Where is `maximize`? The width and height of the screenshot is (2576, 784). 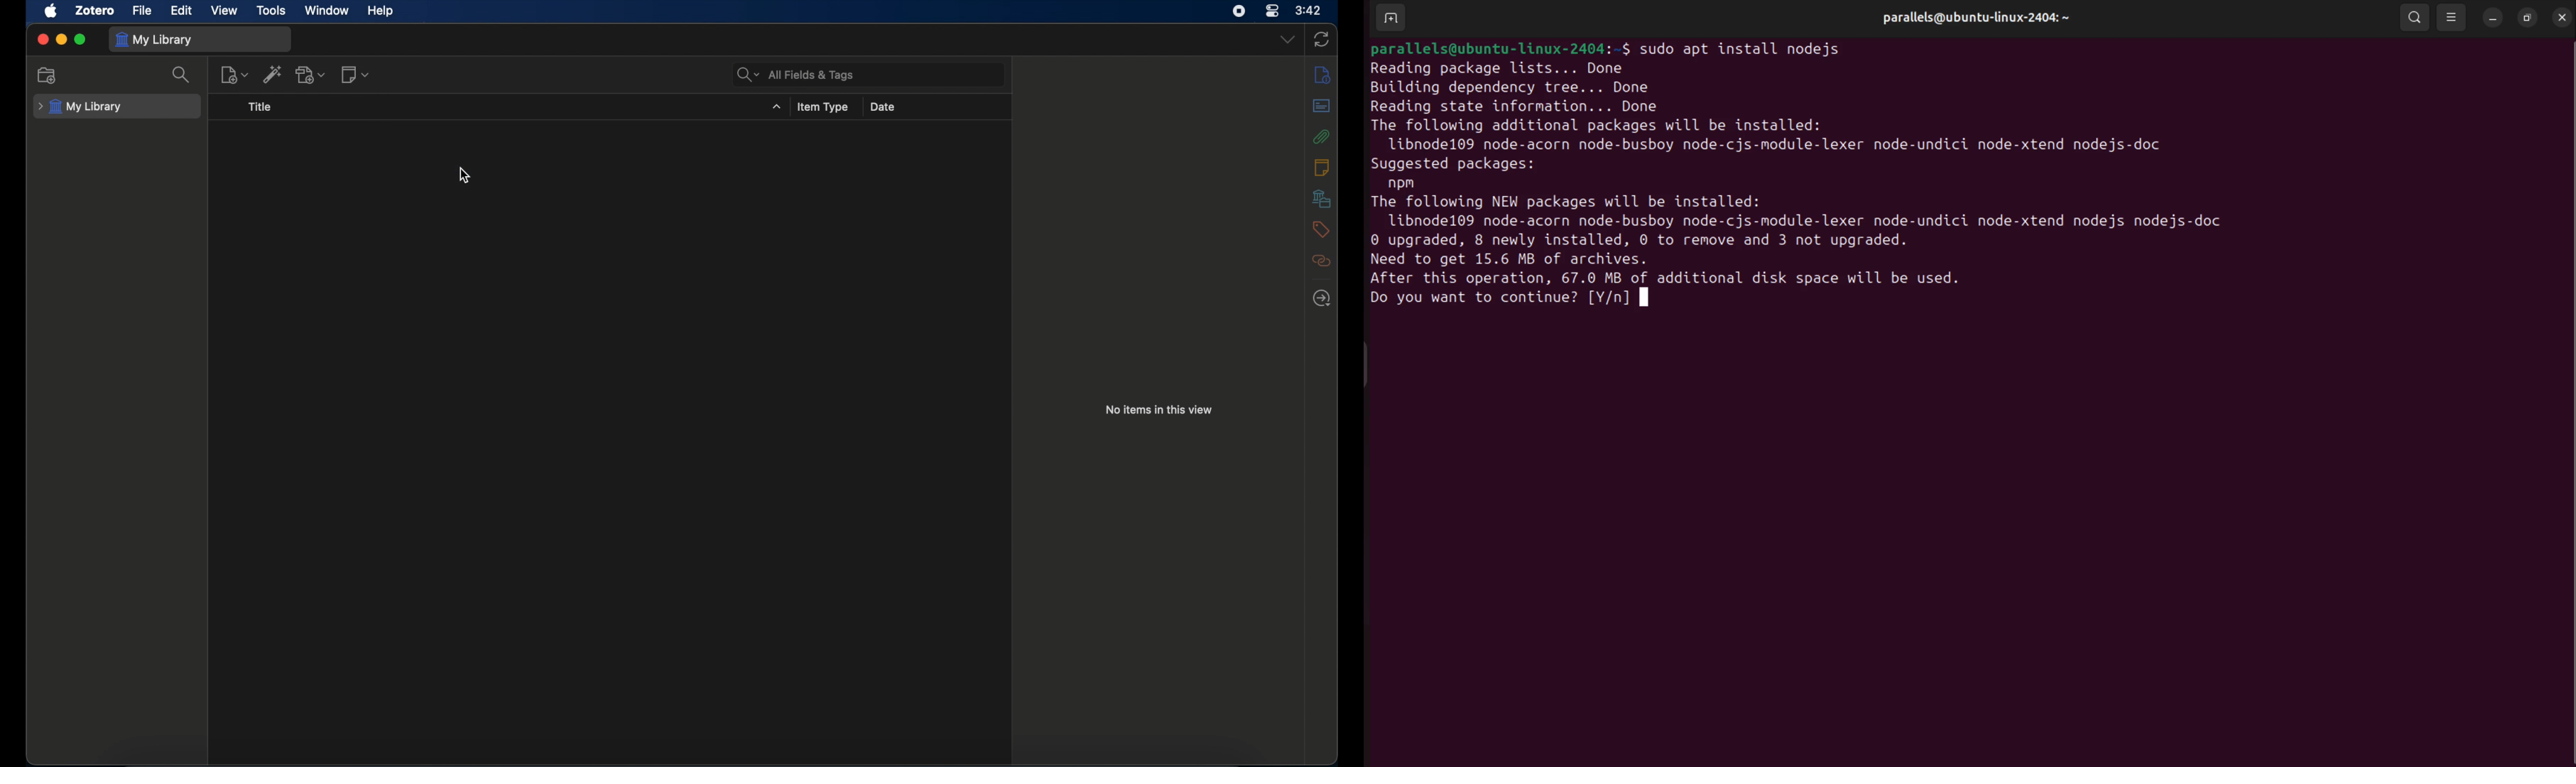
maximize is located at coordinates (80, 40).